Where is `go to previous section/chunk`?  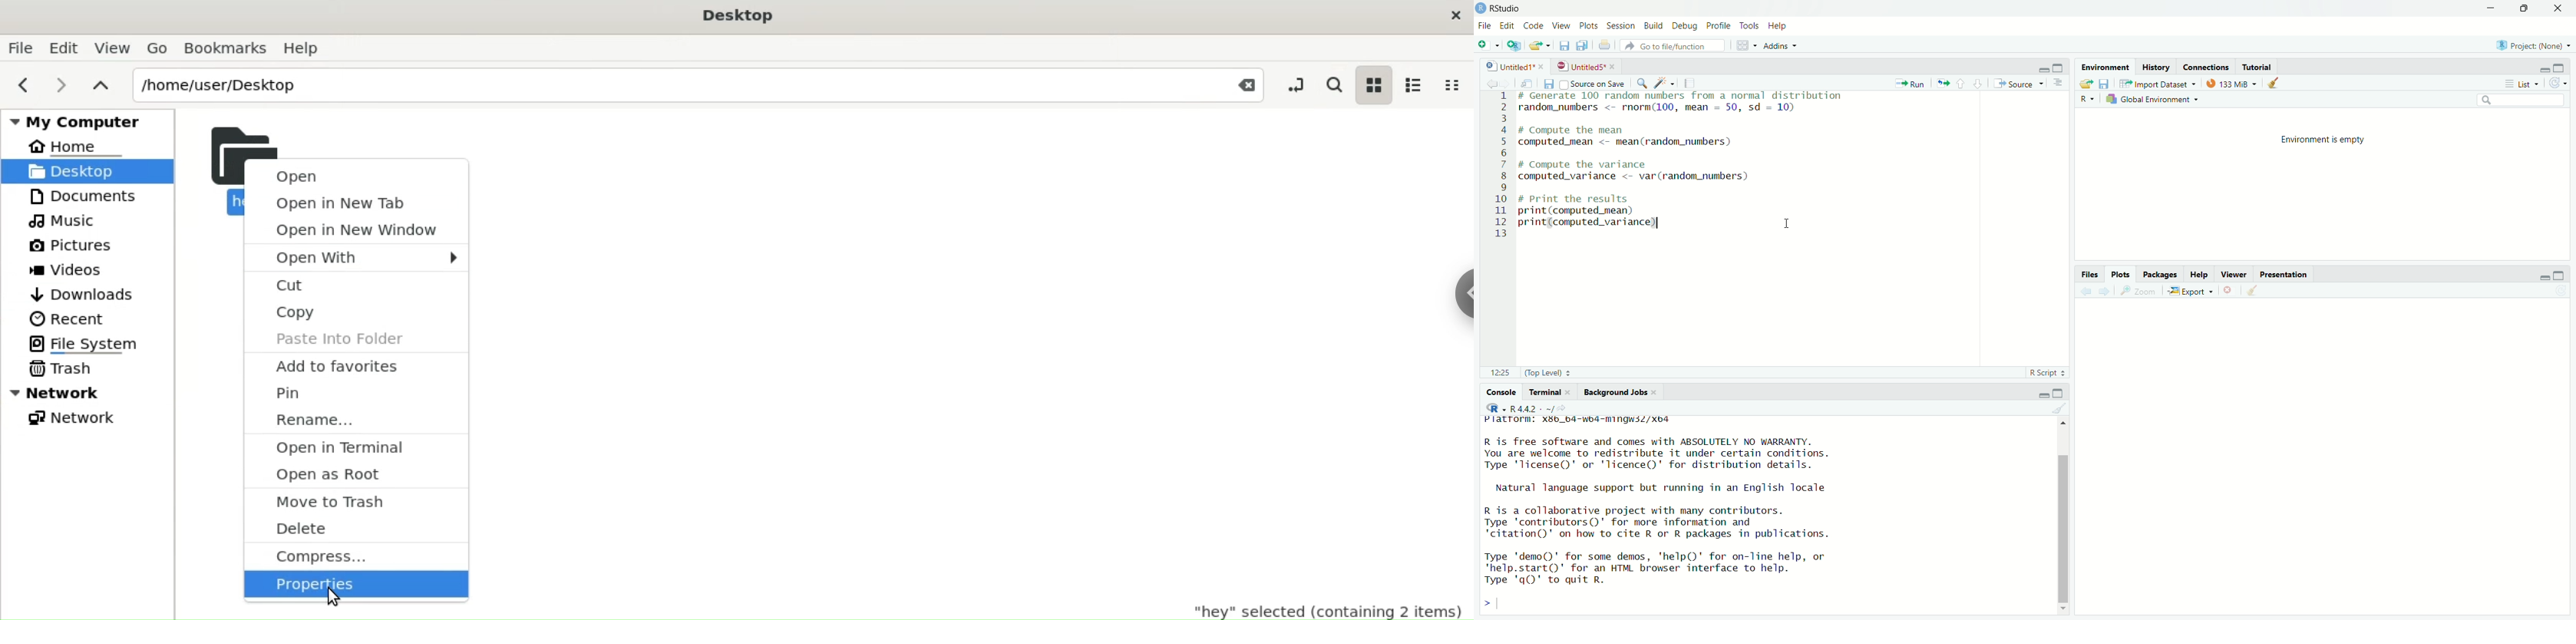
go to previous section/chunk is located at coordinates (1961, 83).